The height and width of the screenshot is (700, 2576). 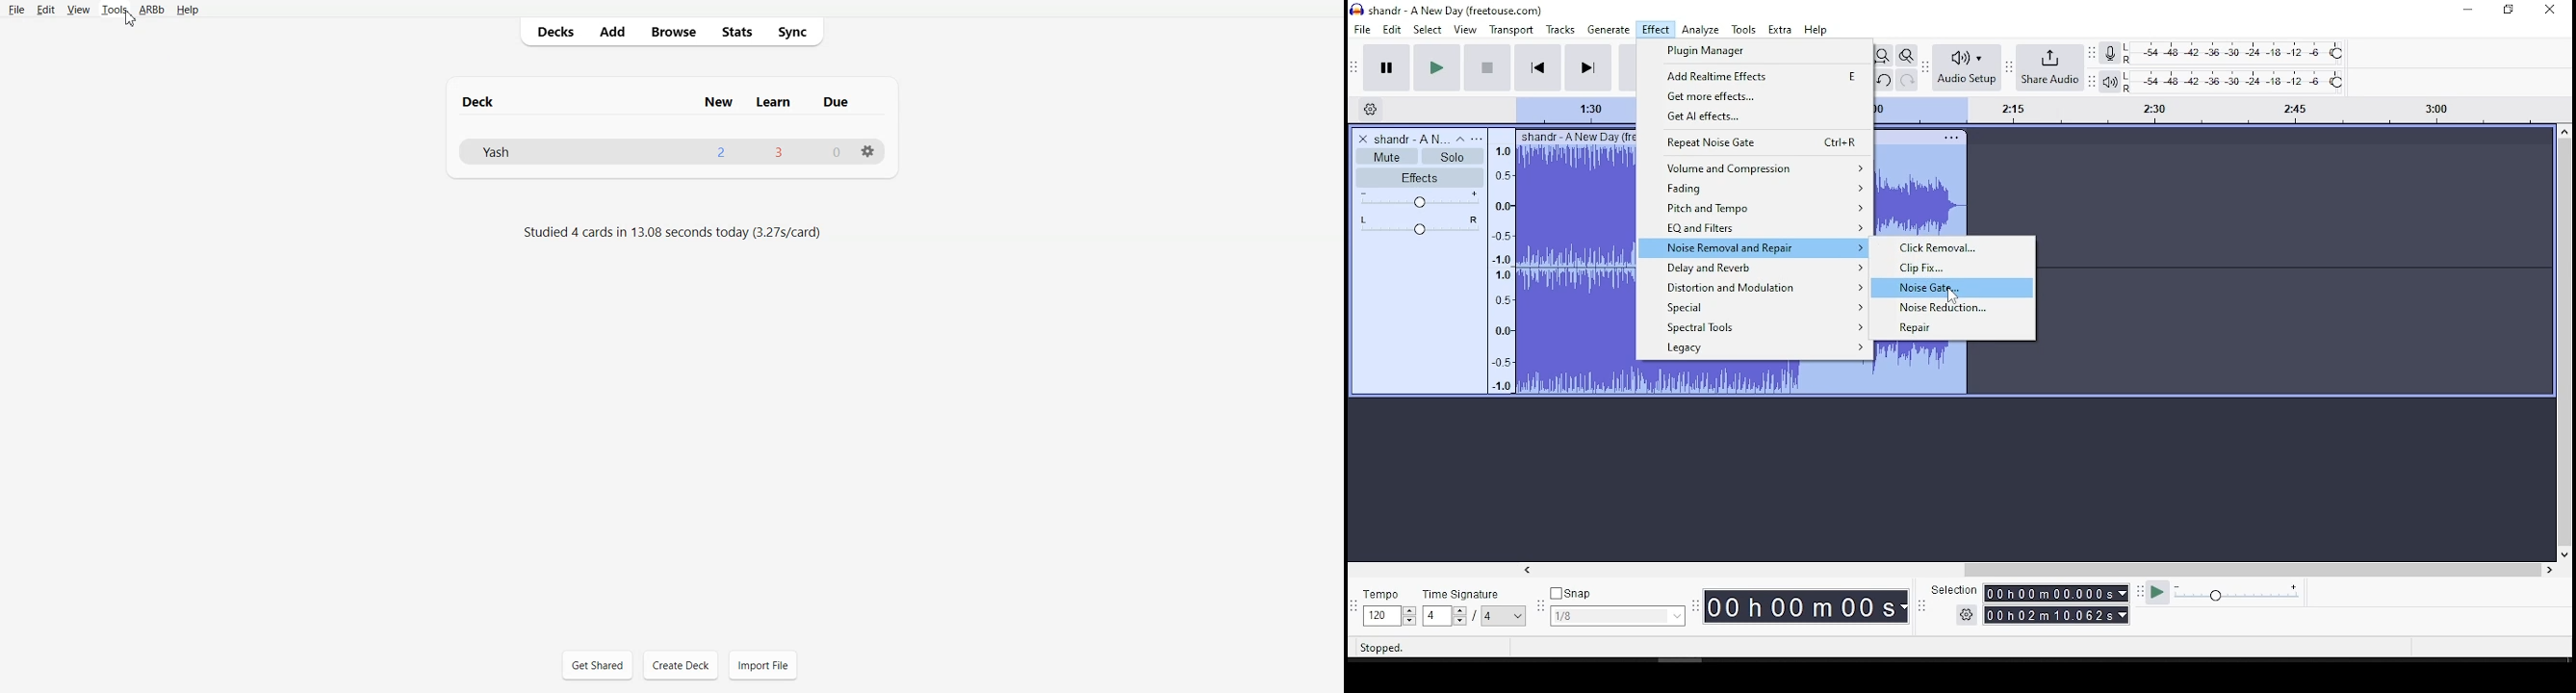 What do you see at coordinates (734, 32) in the screenshot?
I see `Stats` at bounding box center [734, 32].